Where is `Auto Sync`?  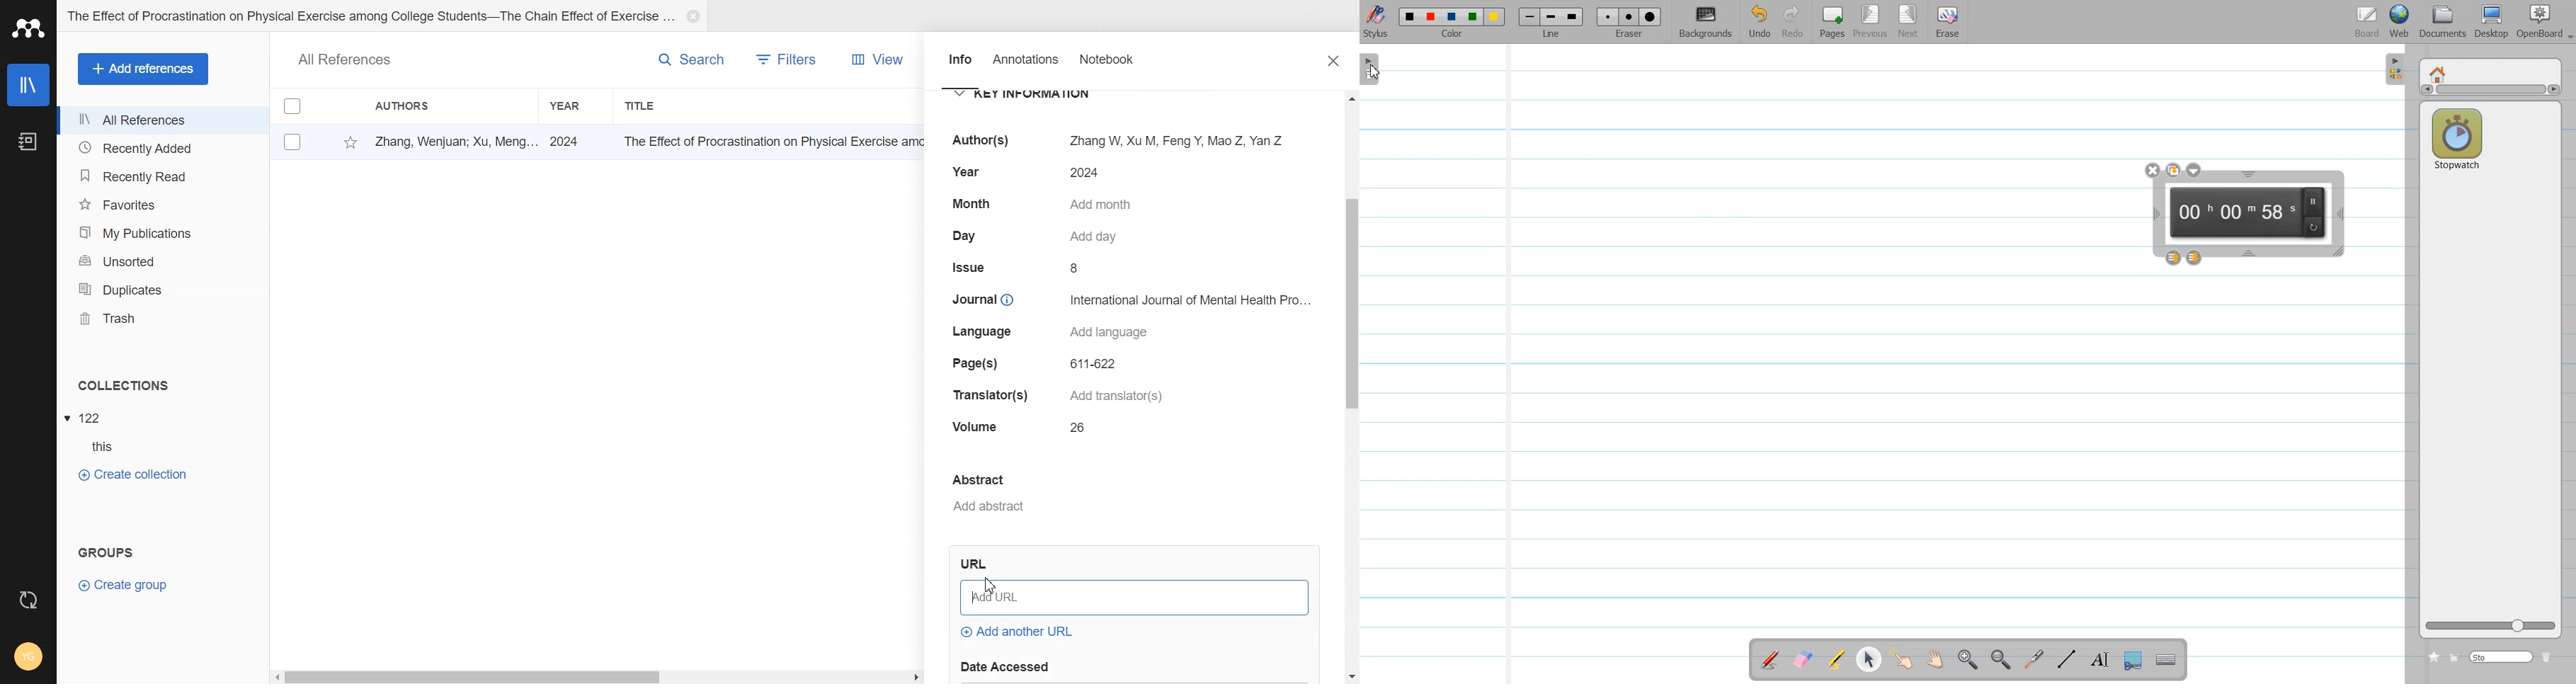
Auto Sync is located at coordinates (28, 595).